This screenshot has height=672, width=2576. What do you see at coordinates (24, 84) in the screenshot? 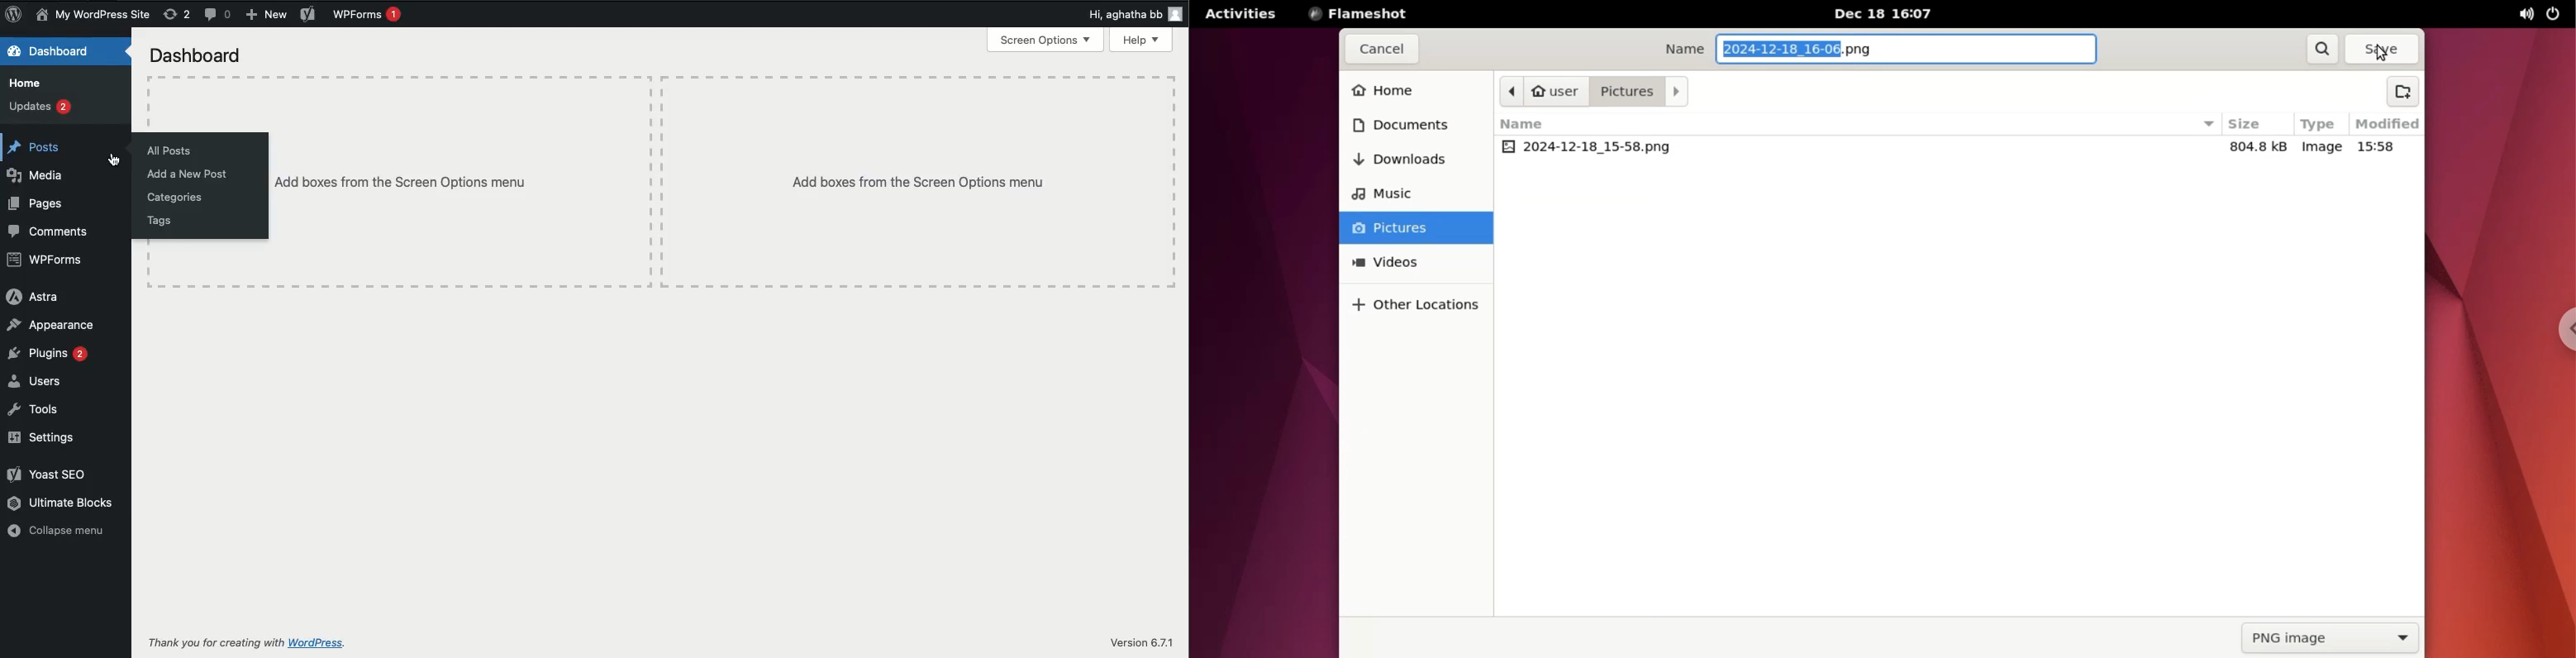
I see `Home` at bounding box center [24, 84].